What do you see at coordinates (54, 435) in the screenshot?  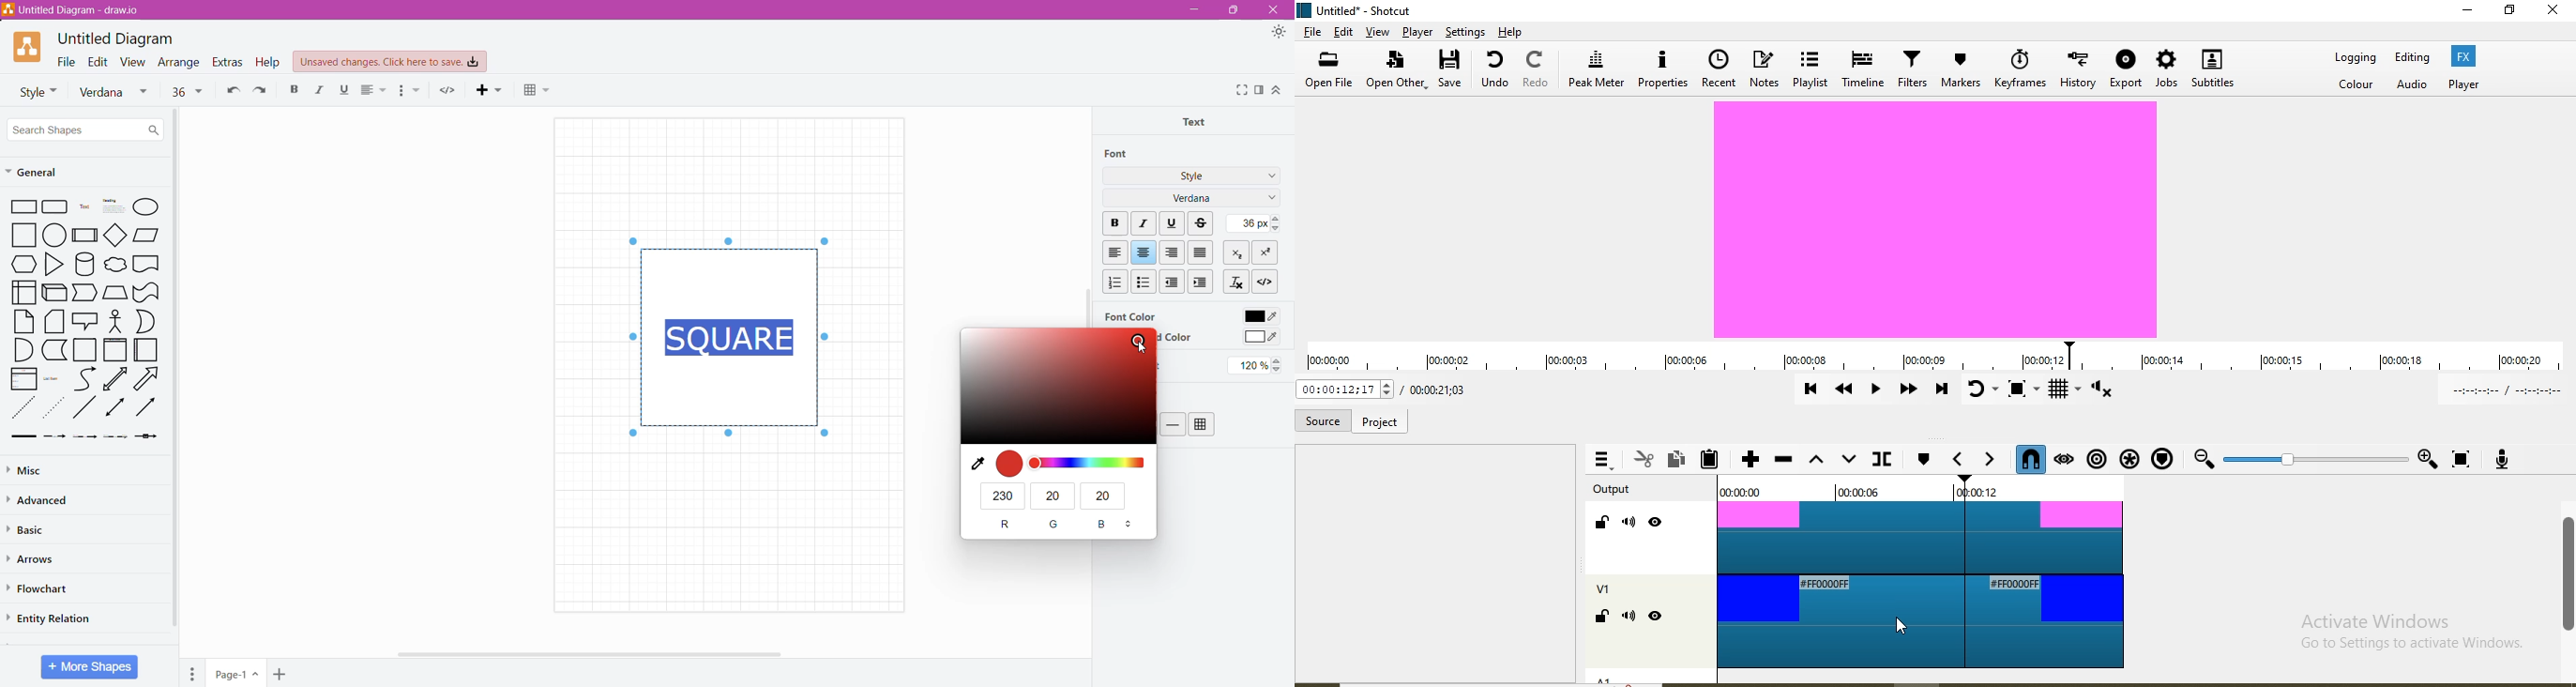 I see `Dashed Arrow ` at bounding box center [54, 435].